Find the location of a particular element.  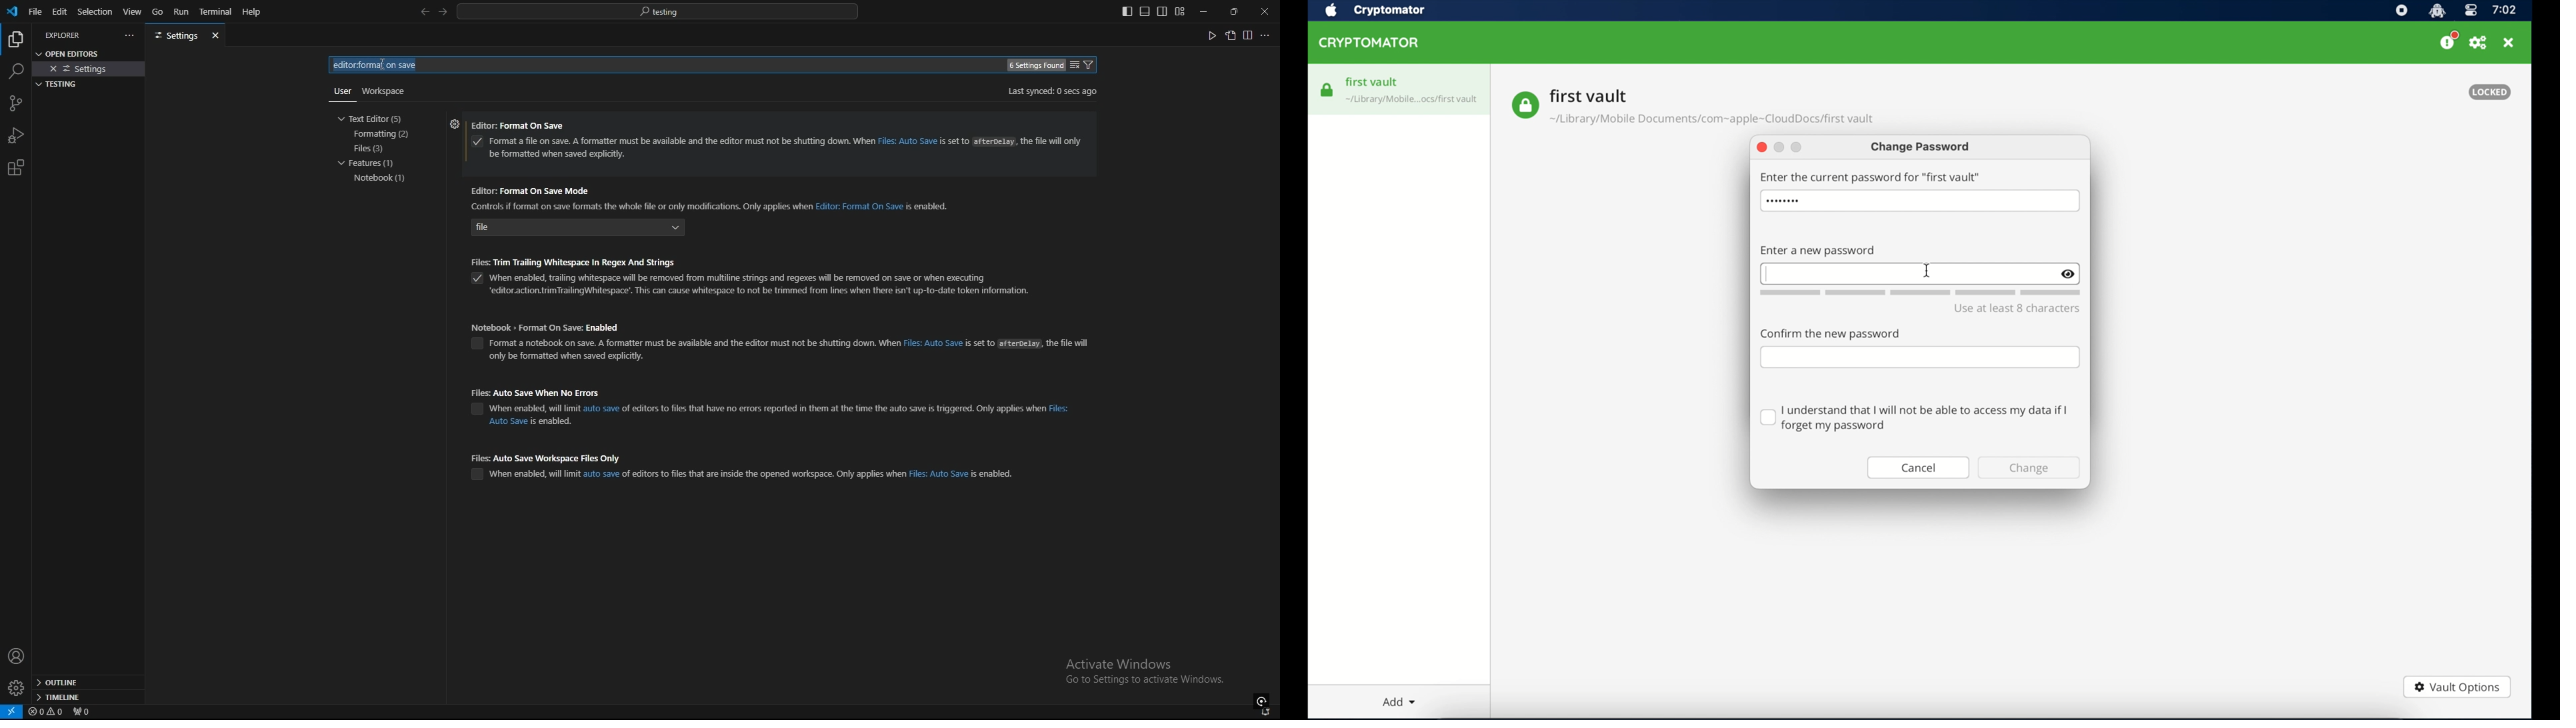

files auto save when no errors information is located at coordinates (788, 414).